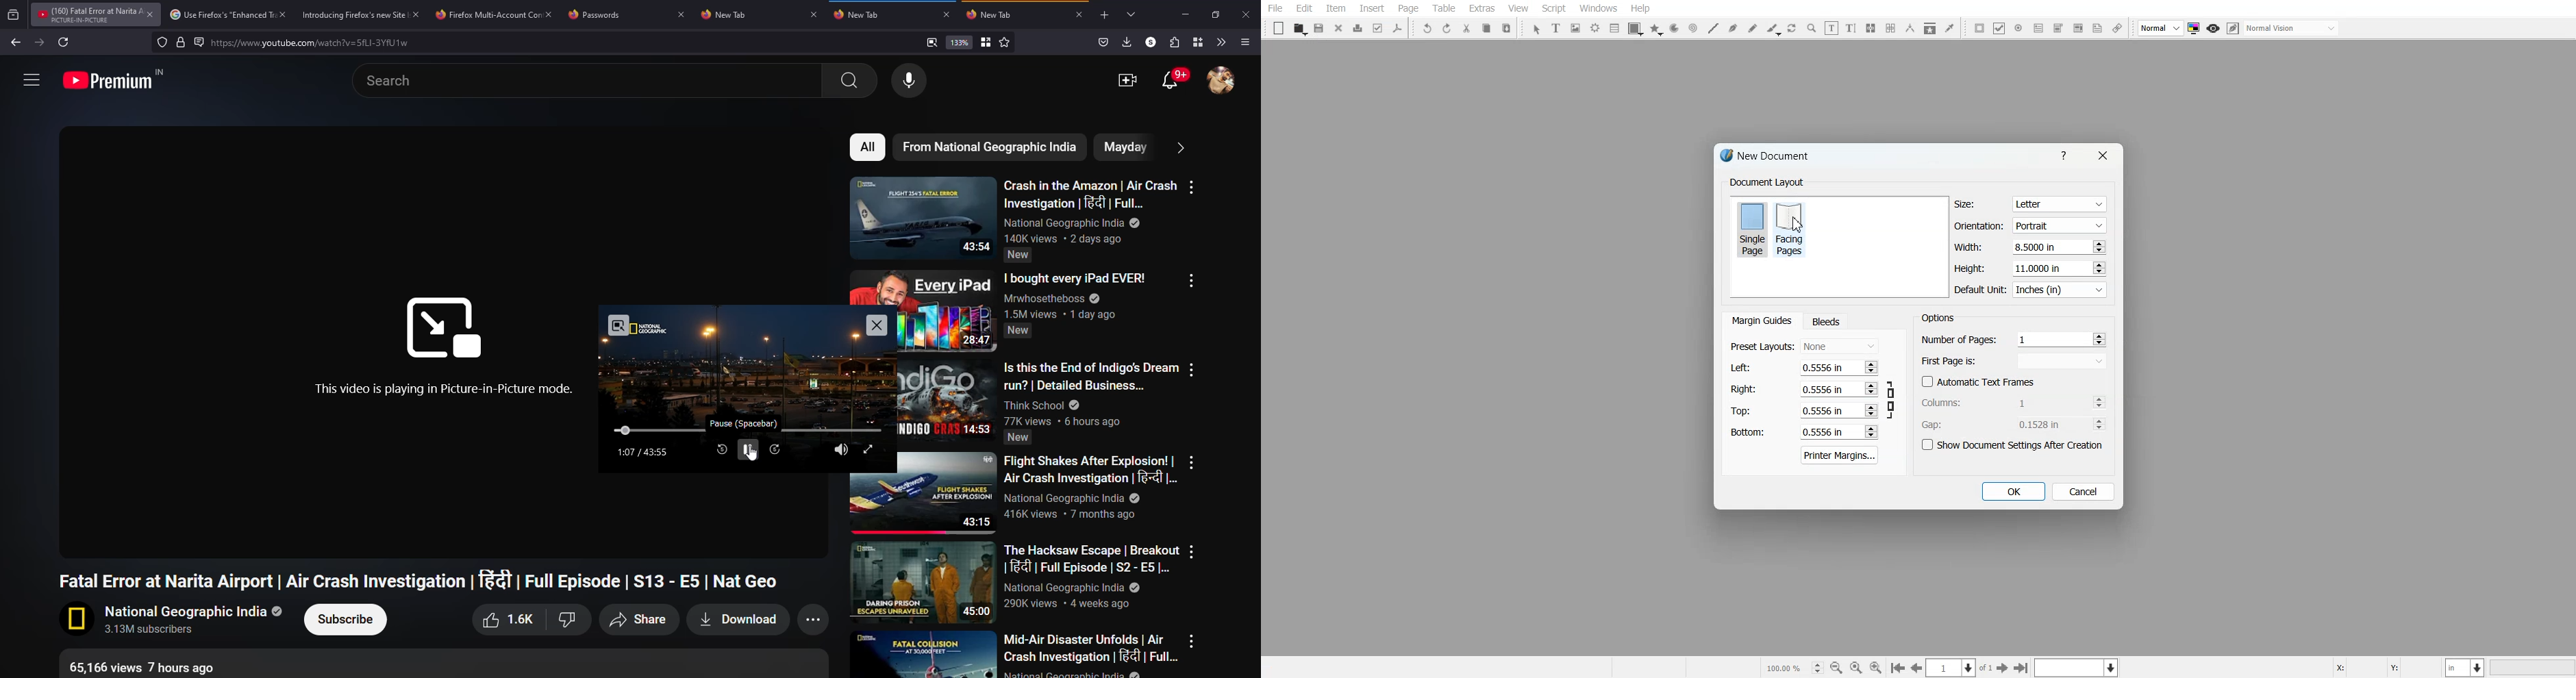 The height and width of the screenshot is (700, 2576). What do you see at coordinates (645, 453) in the screenshot?
I see `time` at bounding box center [645, 453].